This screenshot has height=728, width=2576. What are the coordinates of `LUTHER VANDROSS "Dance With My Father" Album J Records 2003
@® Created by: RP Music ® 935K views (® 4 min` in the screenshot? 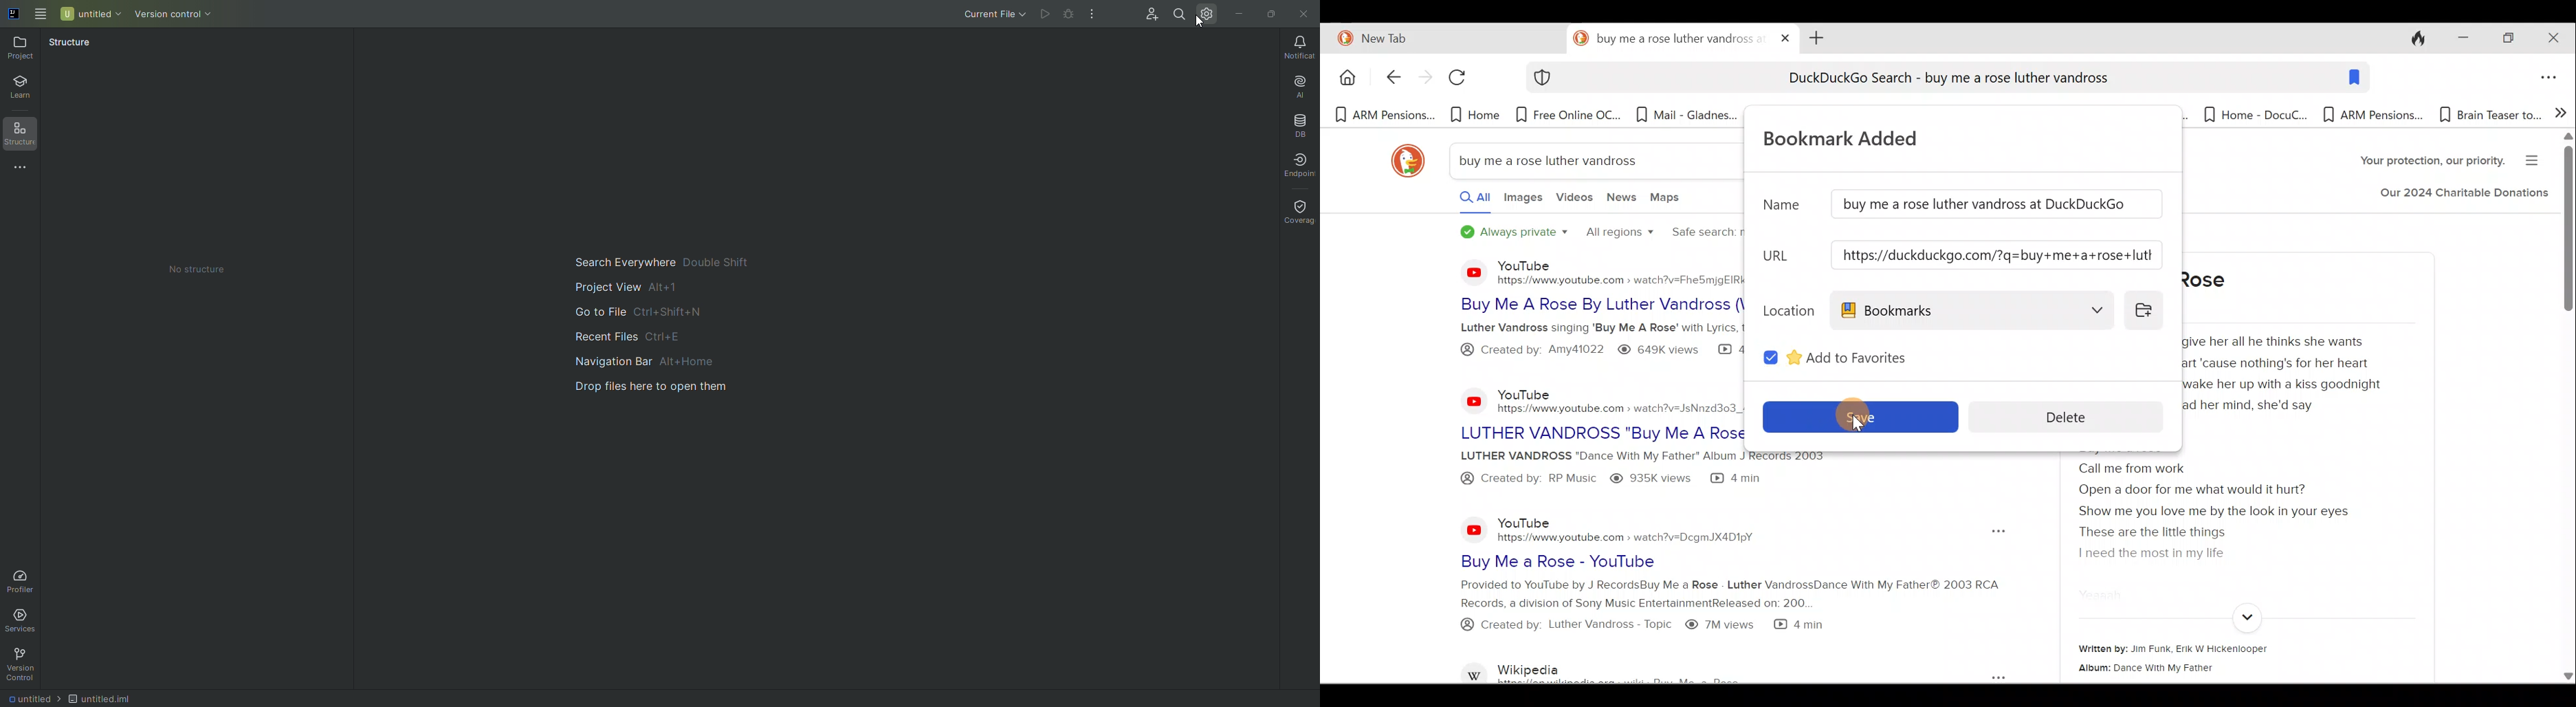 It's located at (1590, 471).